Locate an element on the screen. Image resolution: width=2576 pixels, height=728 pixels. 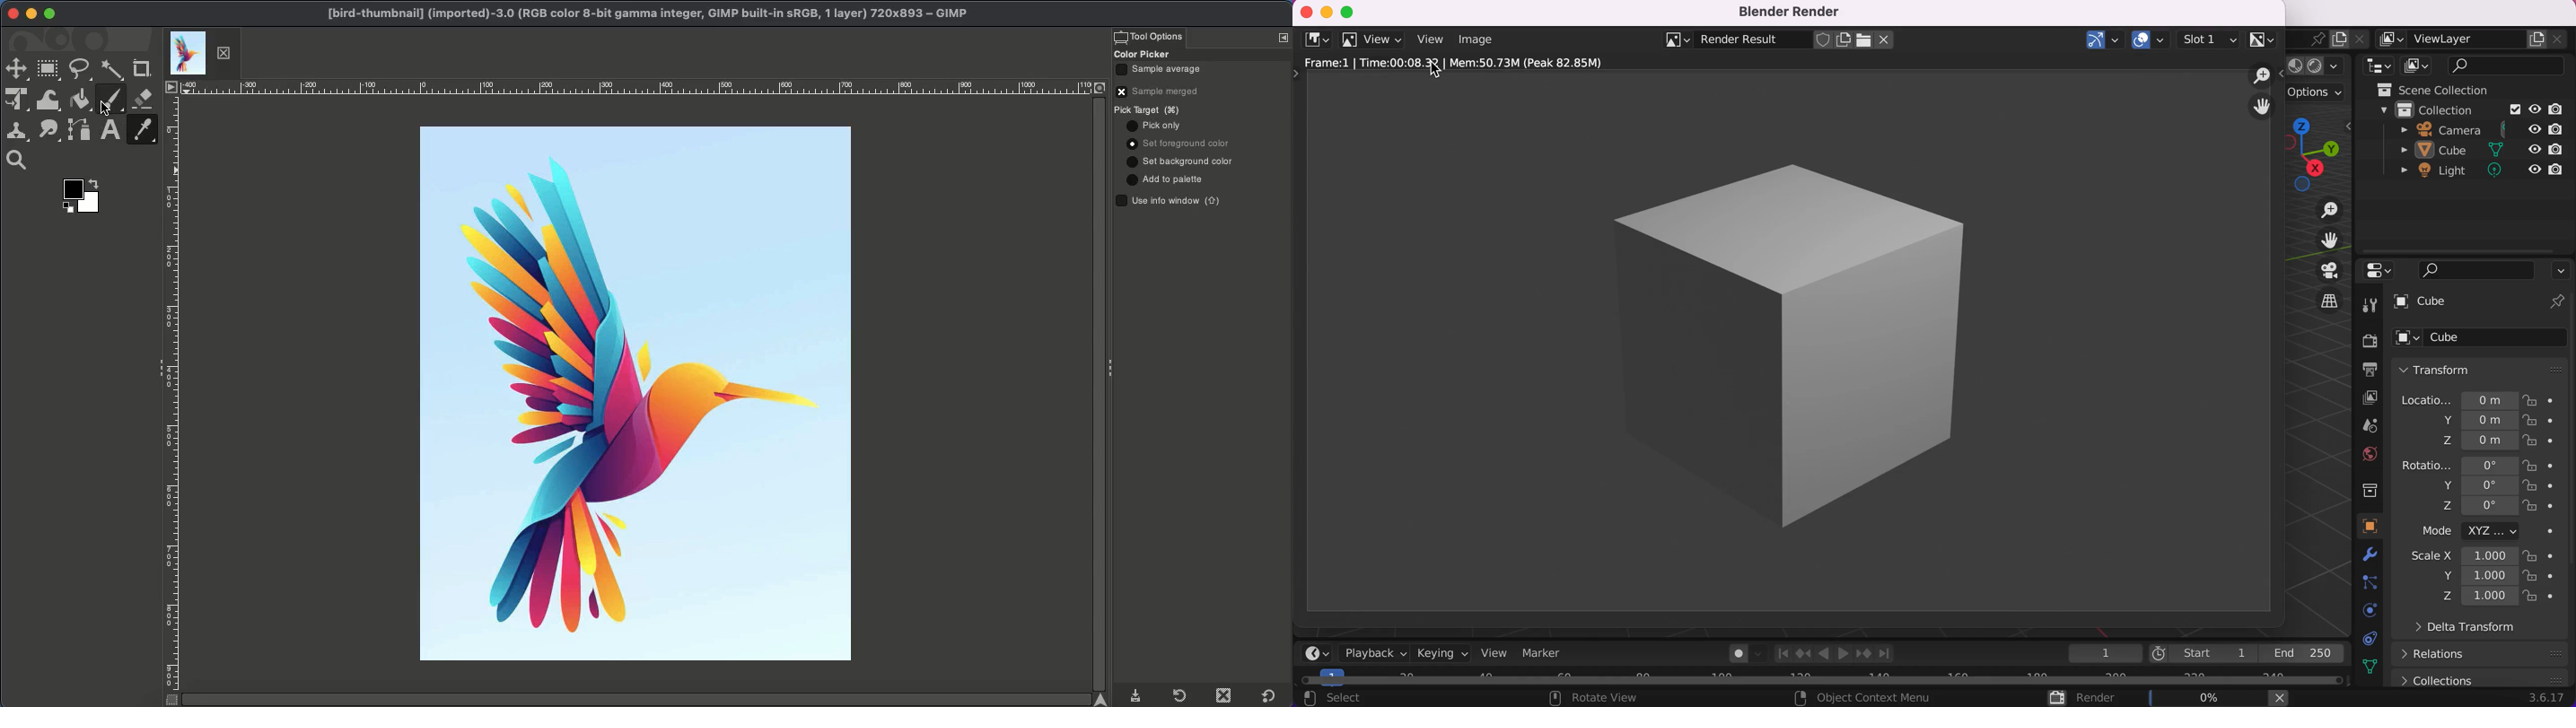
scene is located at coordinates (2363, 425).